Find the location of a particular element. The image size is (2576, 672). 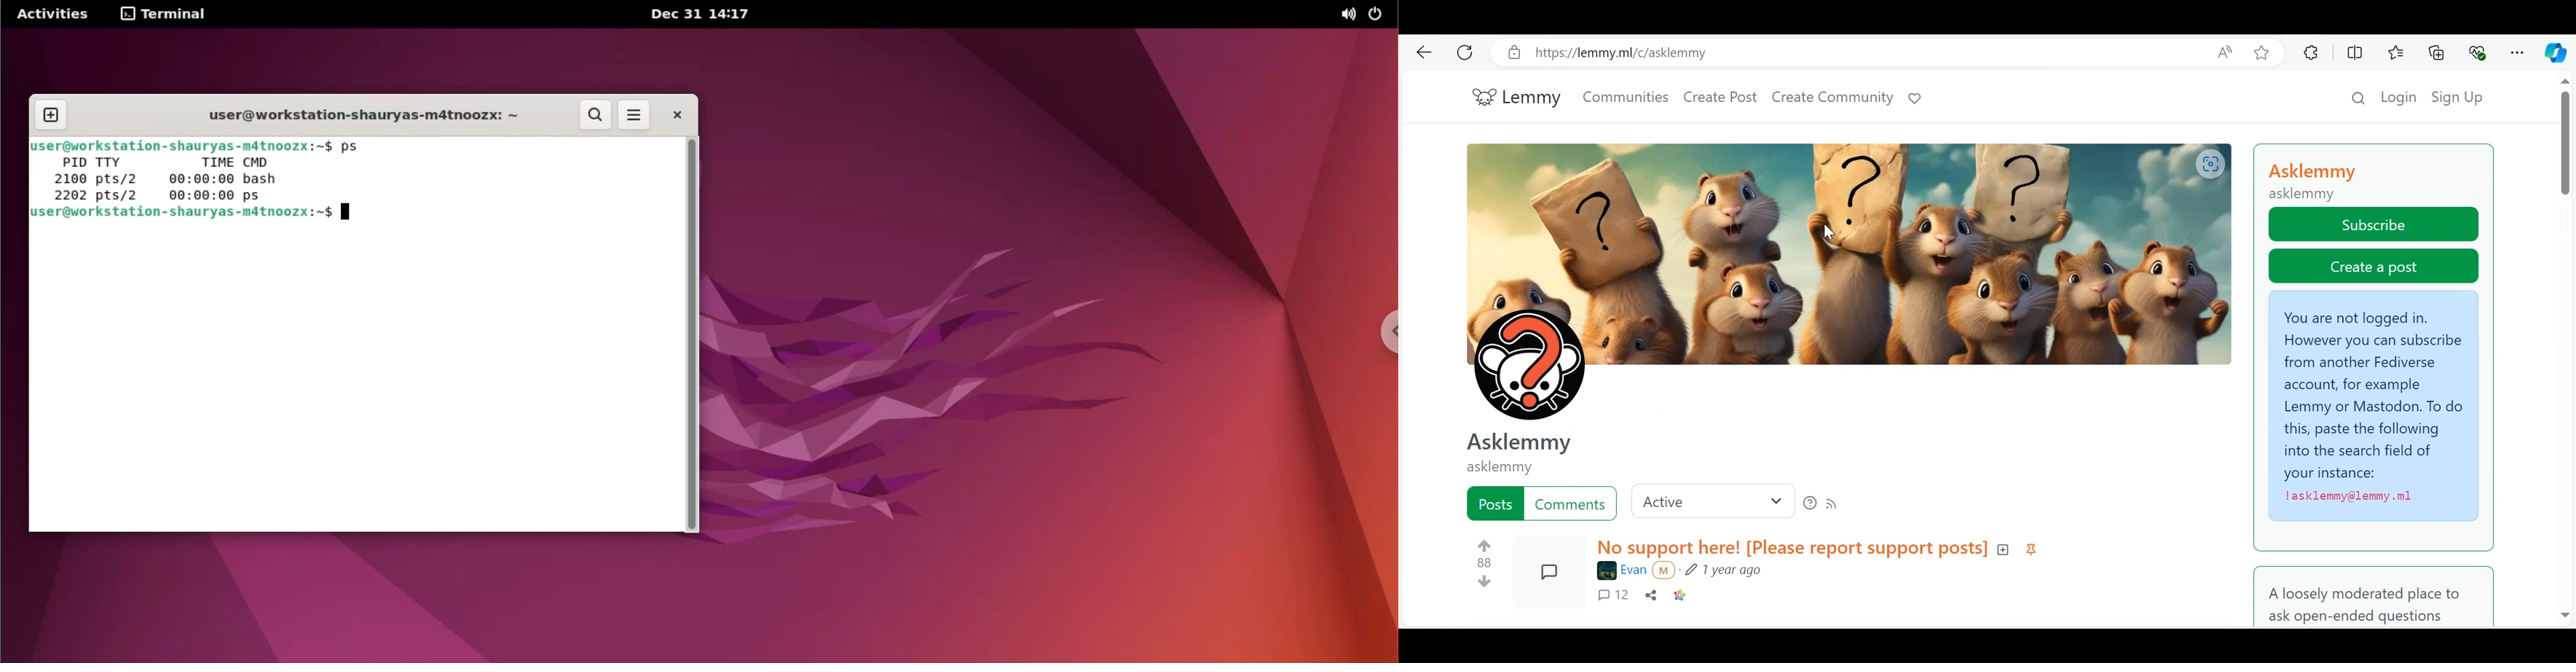

Browser essentials is located at coordinates (2478, 53).